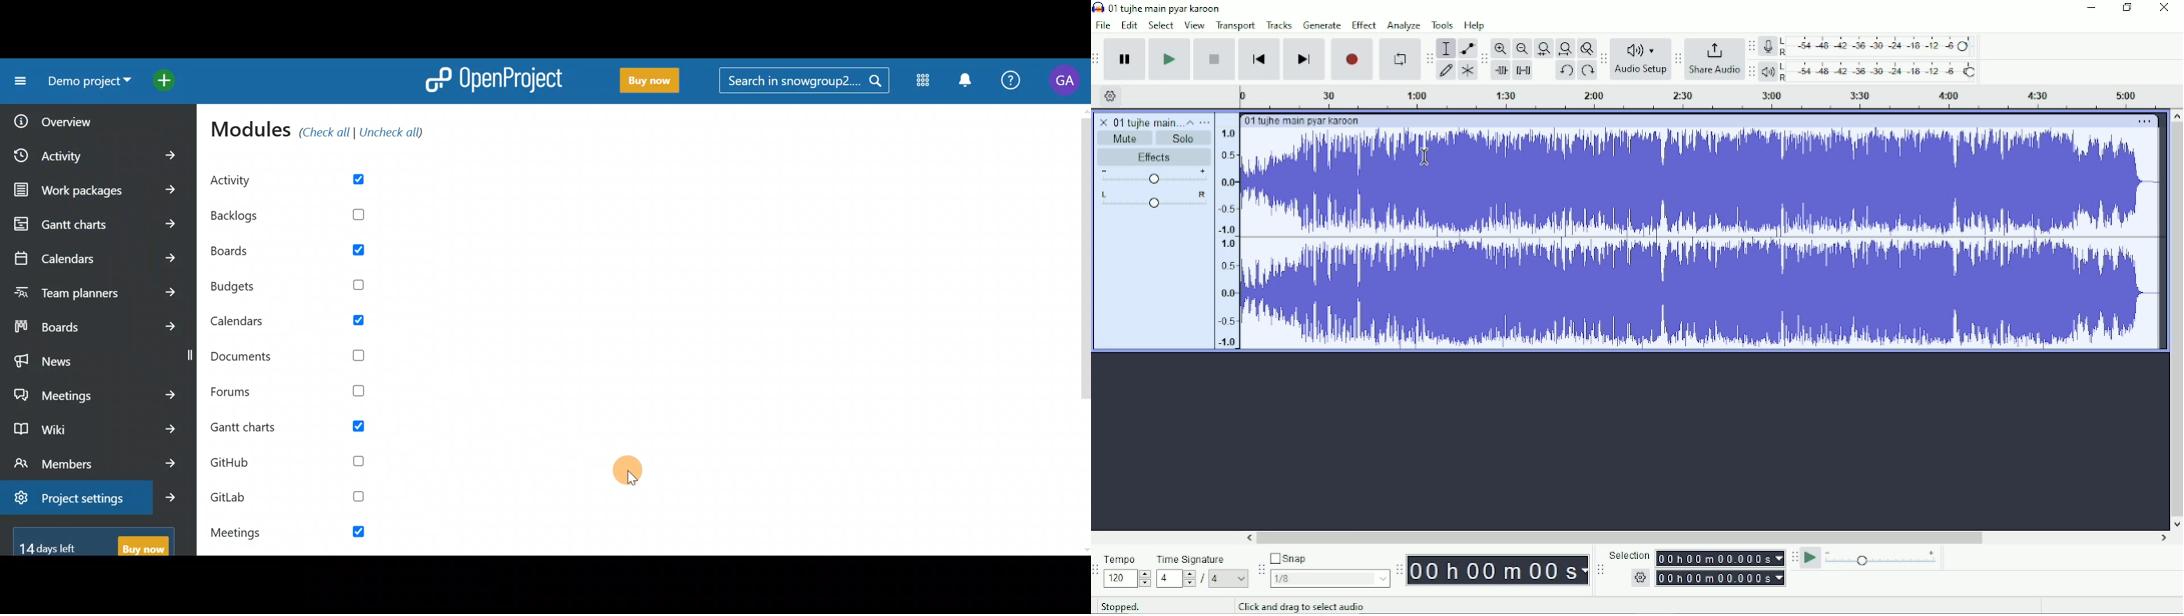 The width and height of the screenshot is (2184, 616). What do you see at coordinates (1121, 606) in the screenshot?
I see `Stopped` at bounding box center [1121, 606].